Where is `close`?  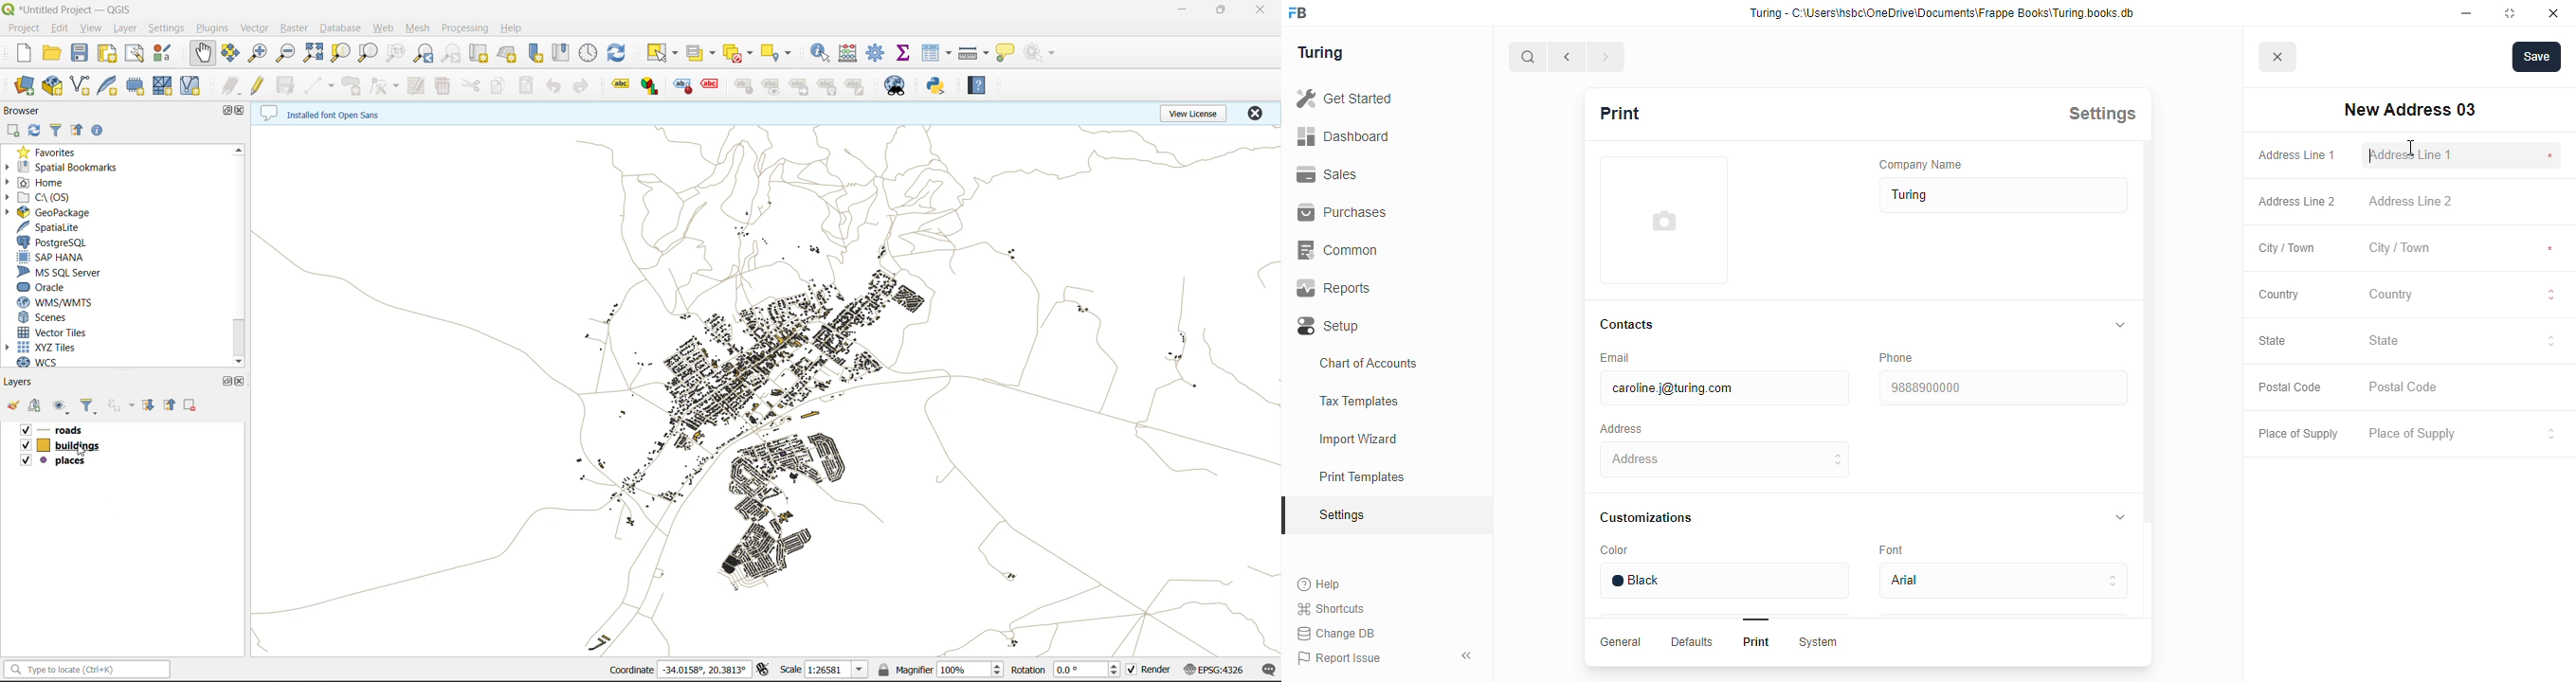 close is located at coordinates (2553, 13).